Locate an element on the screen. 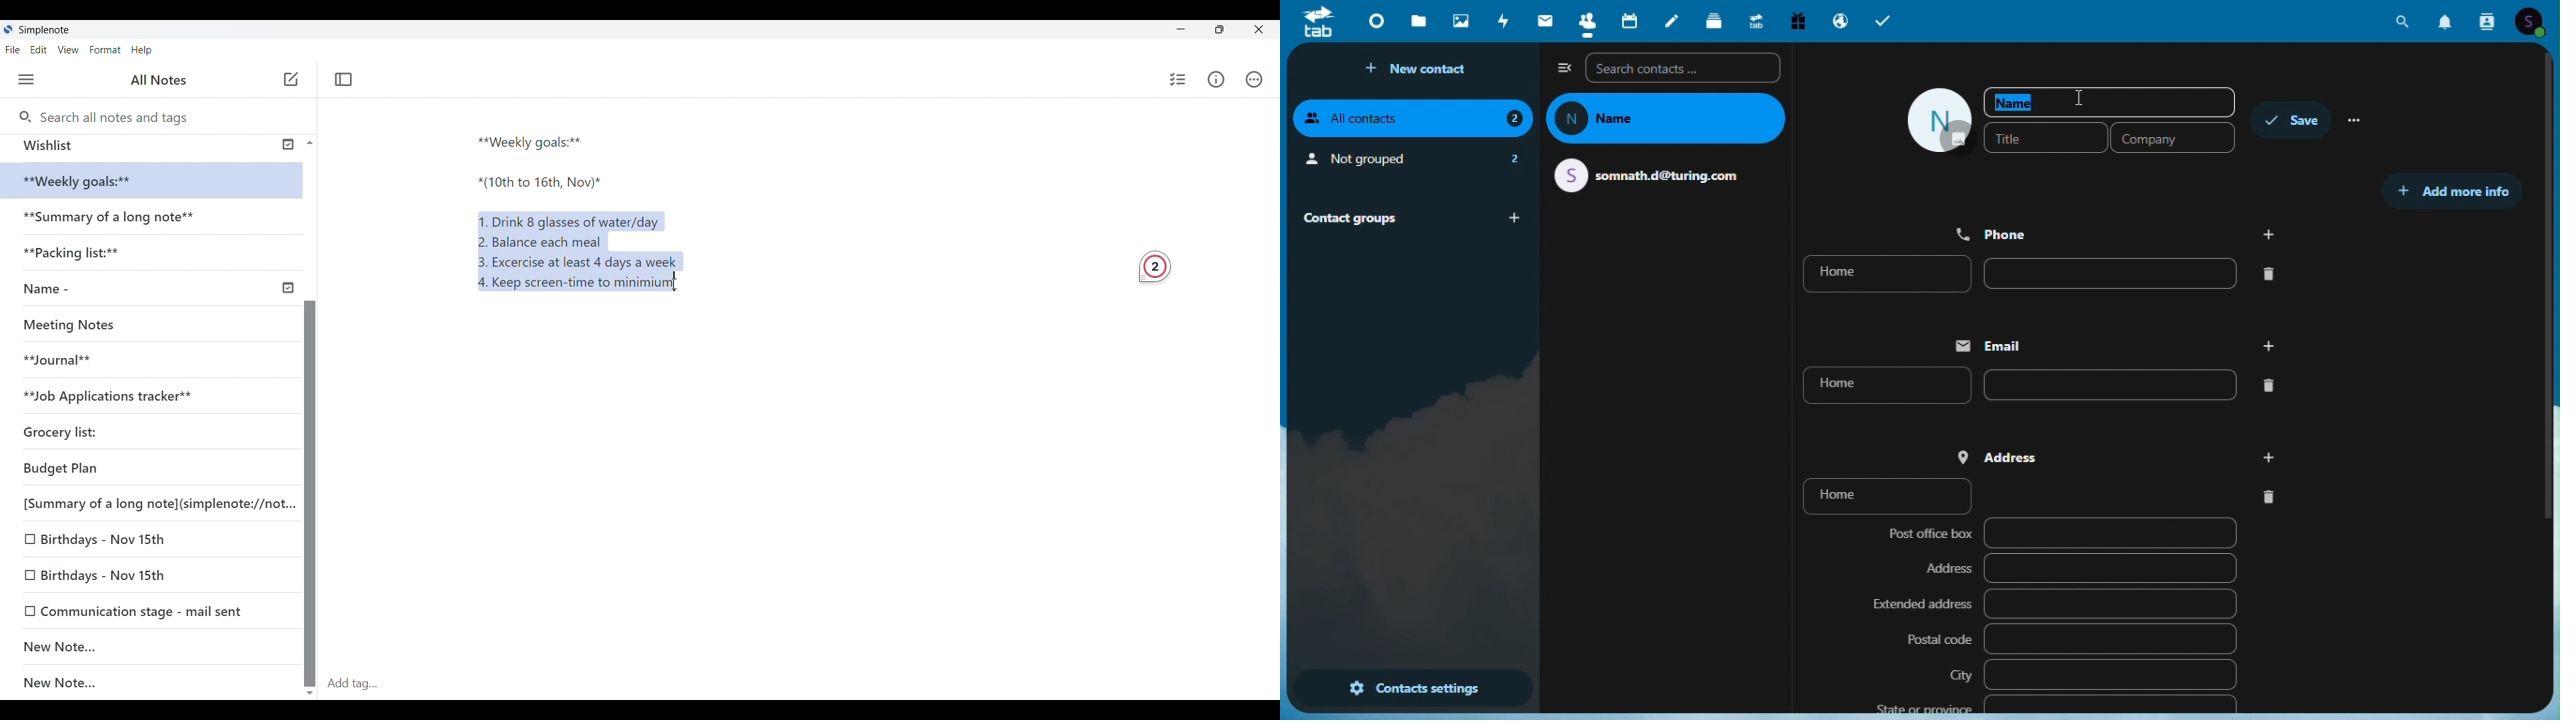  Company is located at coordinates (2174, 138).